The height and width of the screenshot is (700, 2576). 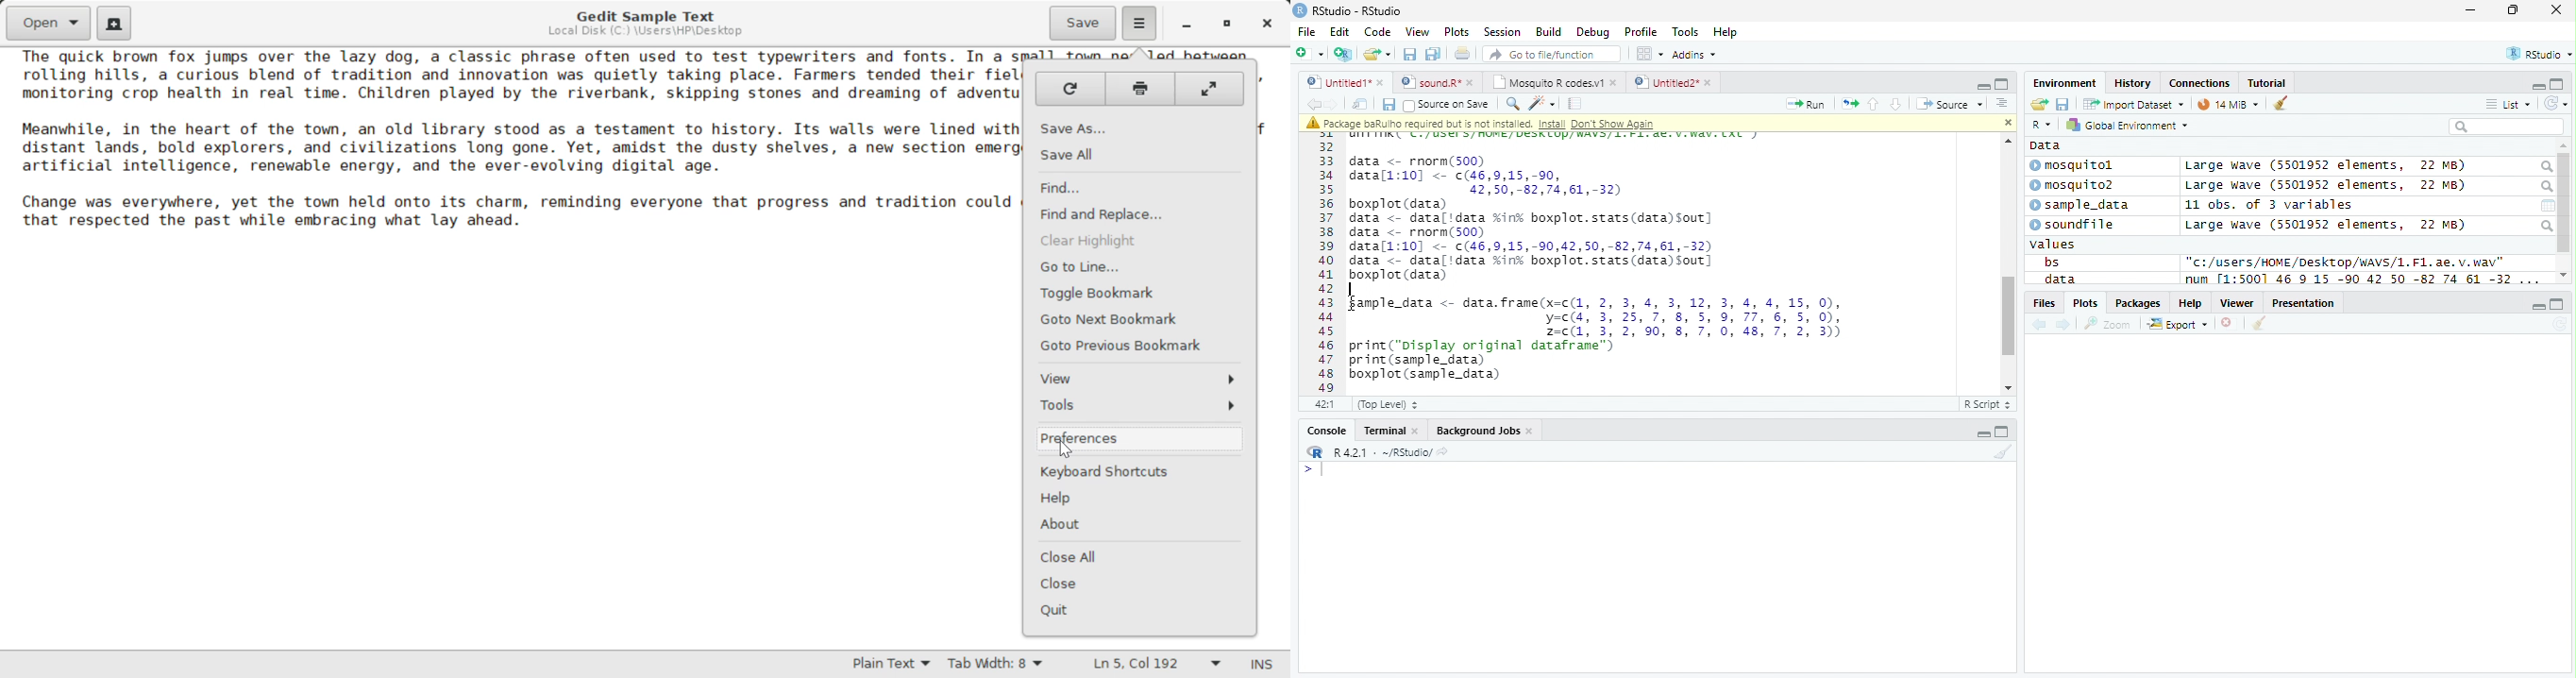 I want to click on scroll bar, so click(x=2007, y=316).